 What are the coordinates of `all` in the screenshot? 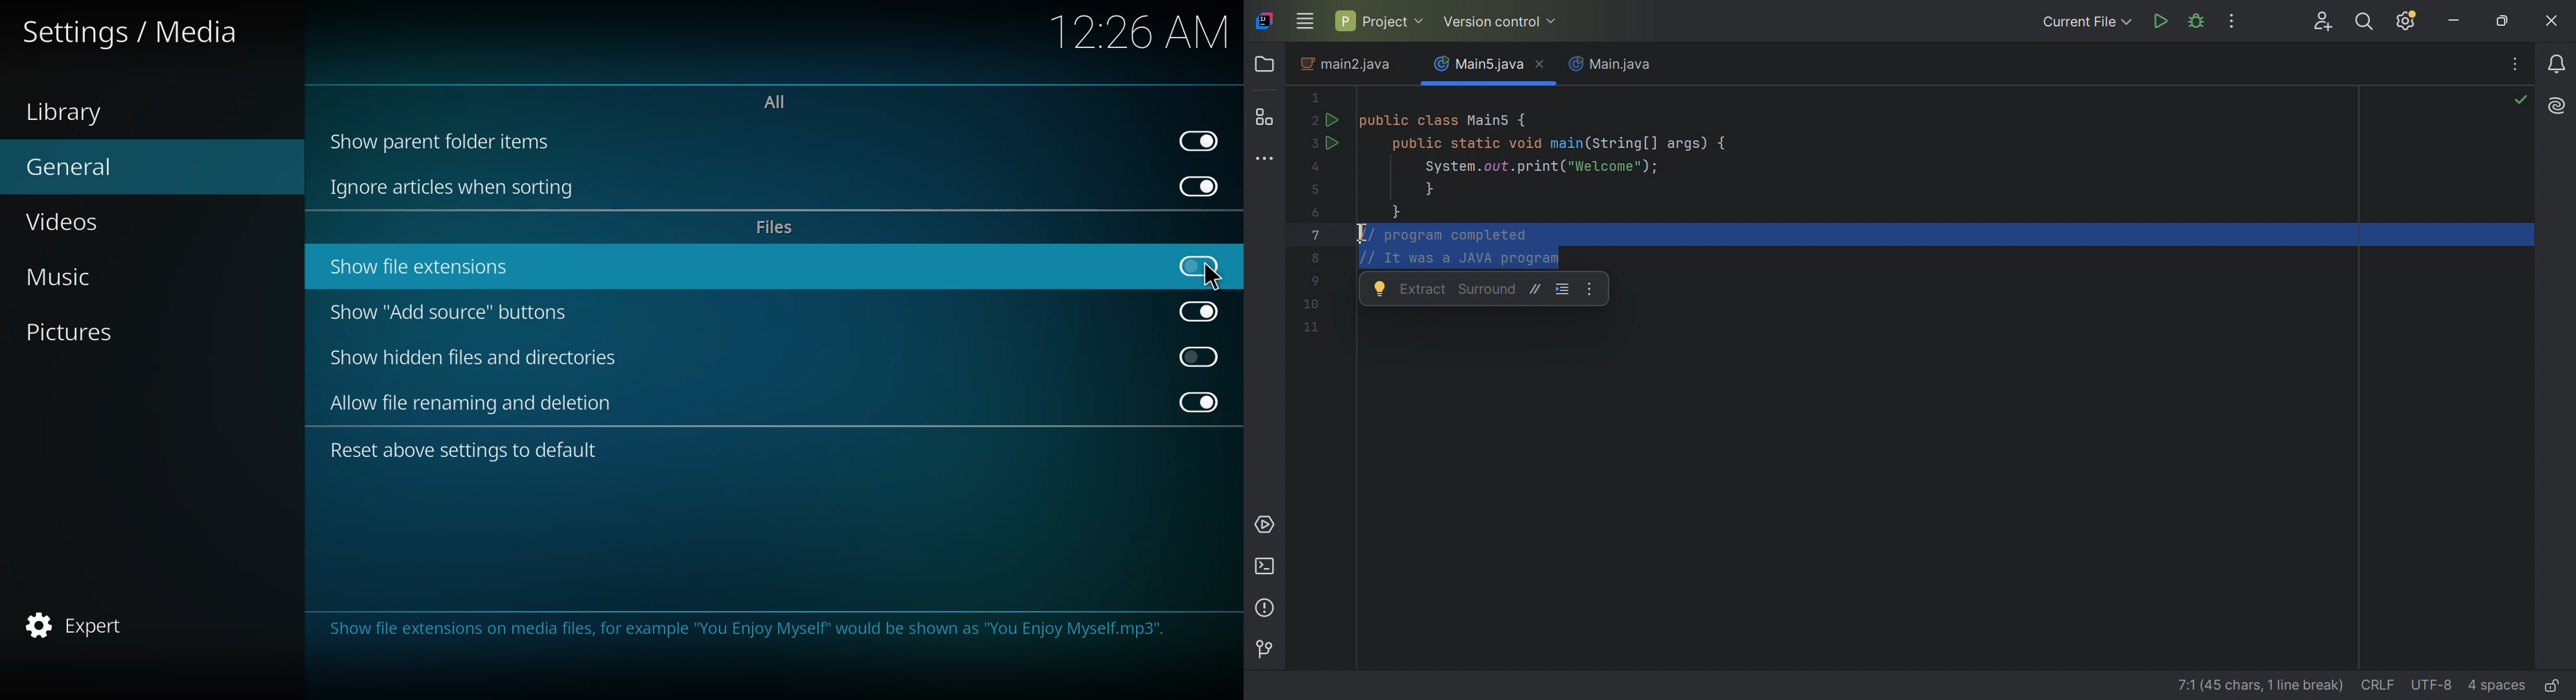 It's located at (771, 100).